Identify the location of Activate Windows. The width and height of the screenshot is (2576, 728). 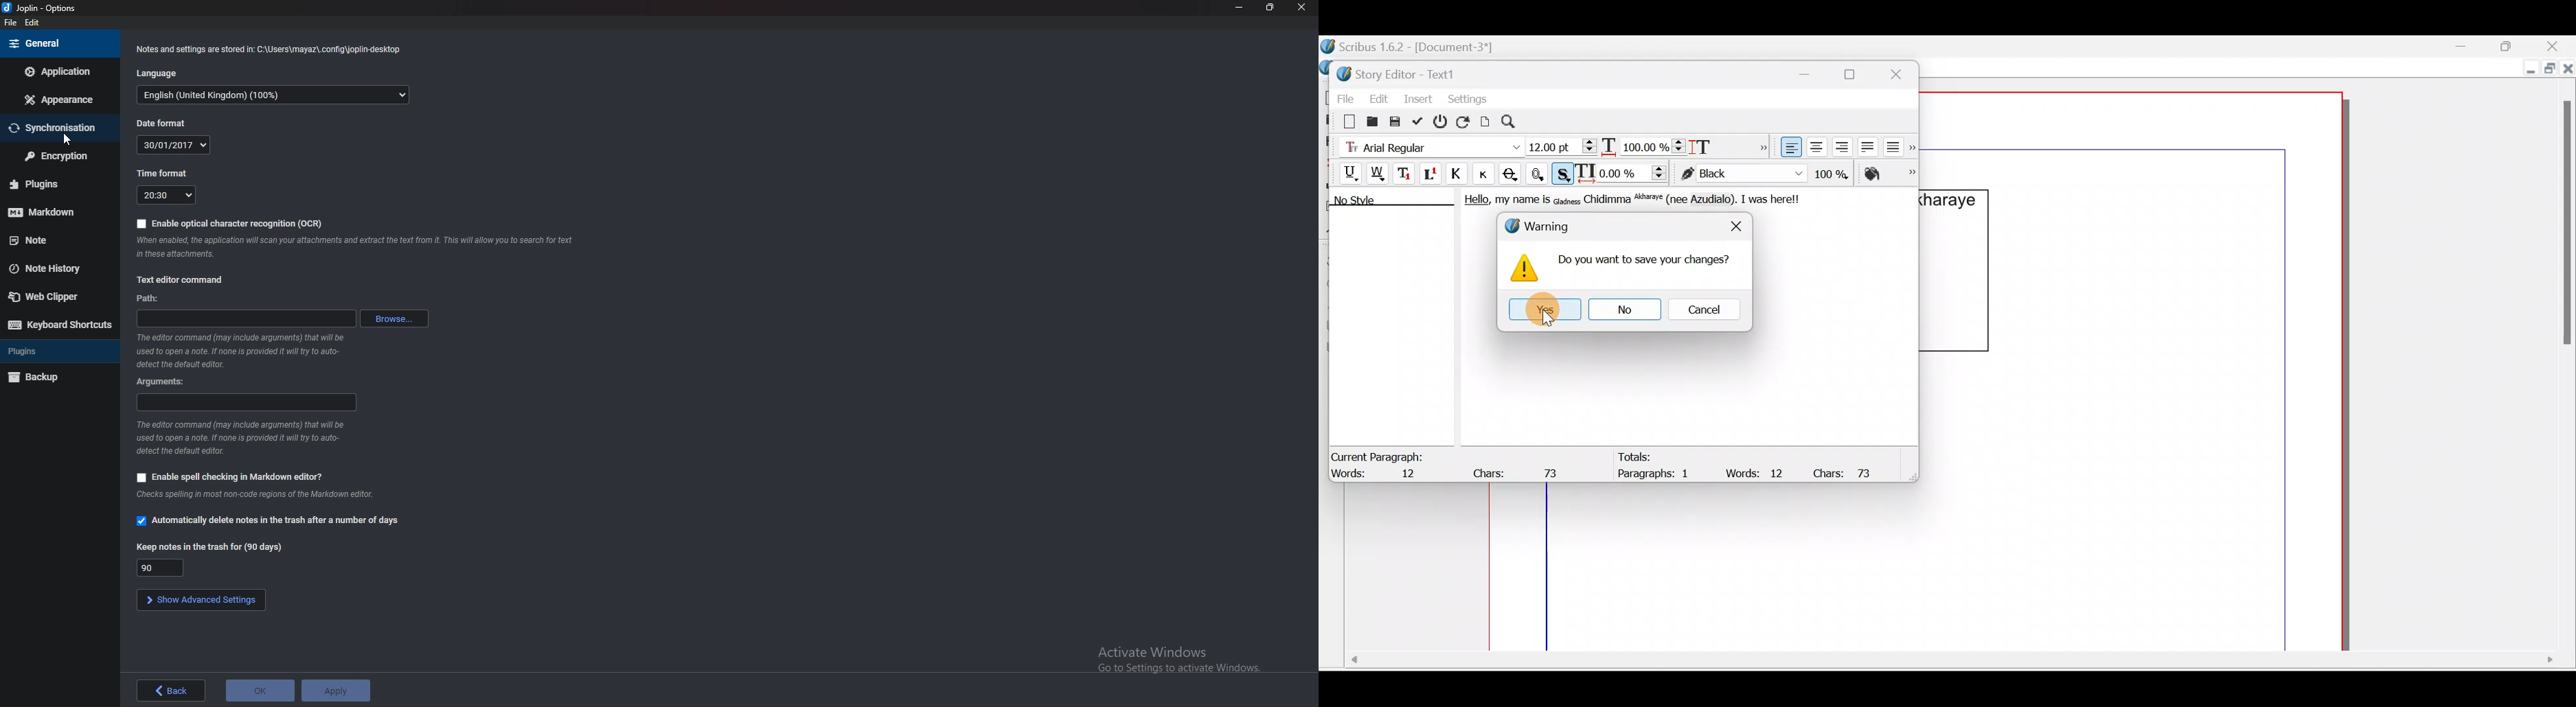
(1173, 658).